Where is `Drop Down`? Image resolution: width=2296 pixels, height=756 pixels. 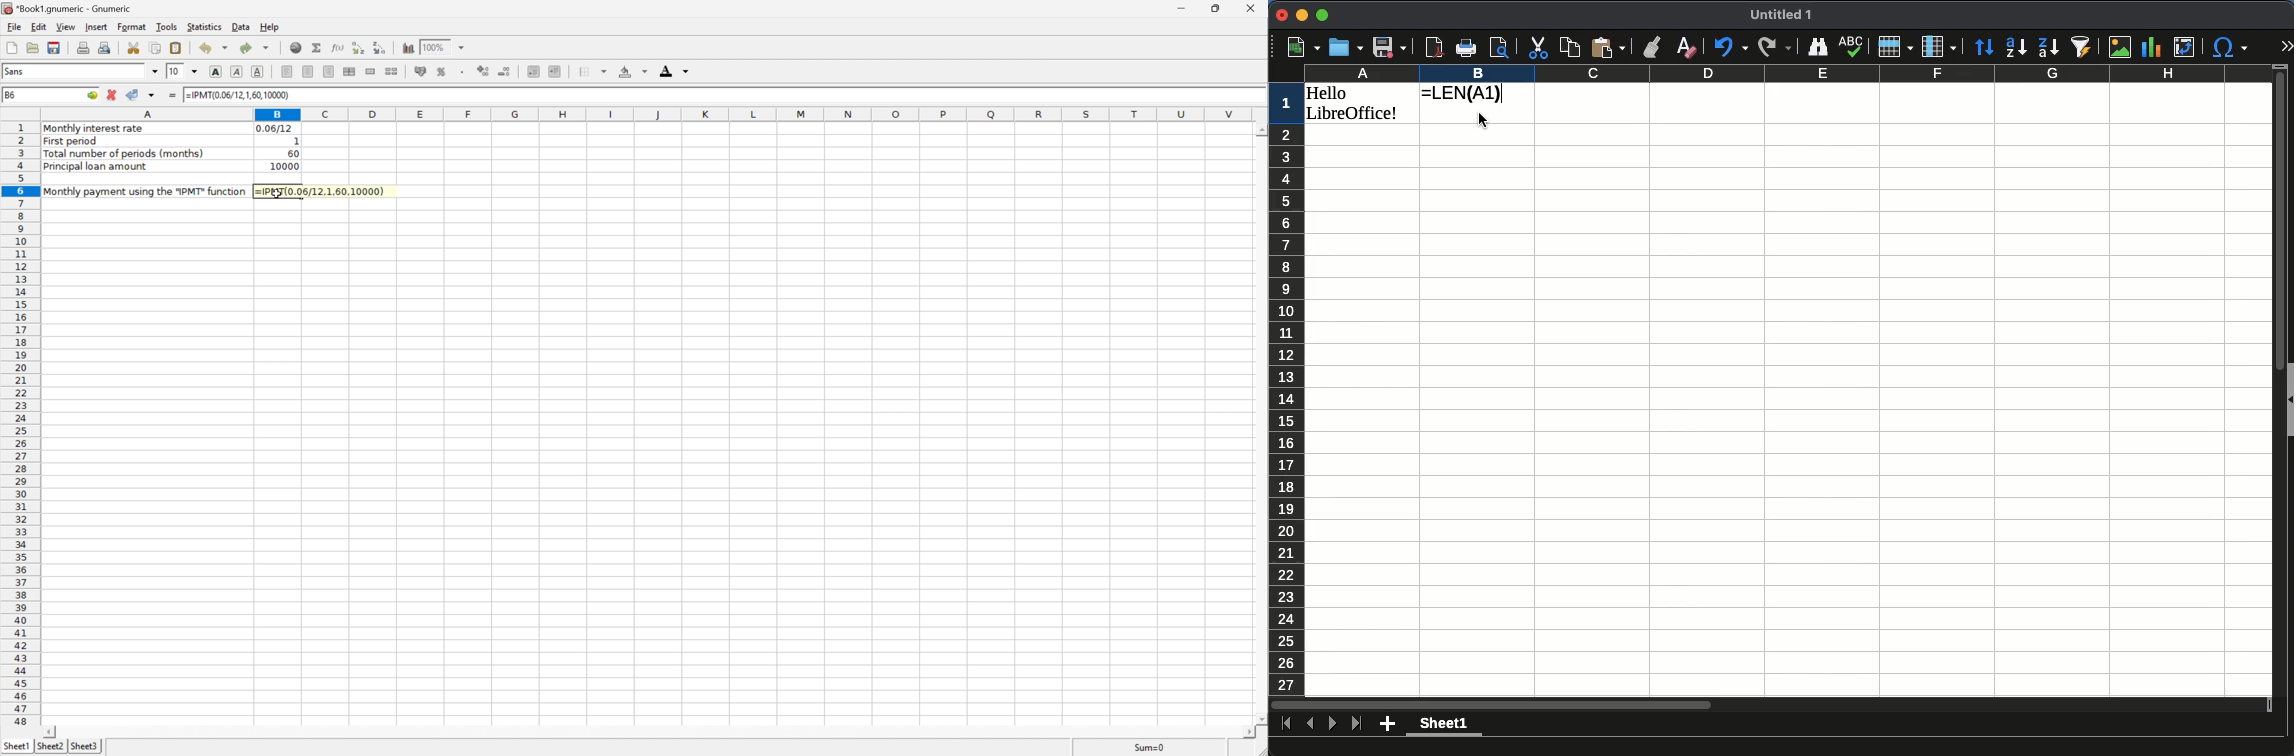
Drop Down is located at coordinates (463, 47).